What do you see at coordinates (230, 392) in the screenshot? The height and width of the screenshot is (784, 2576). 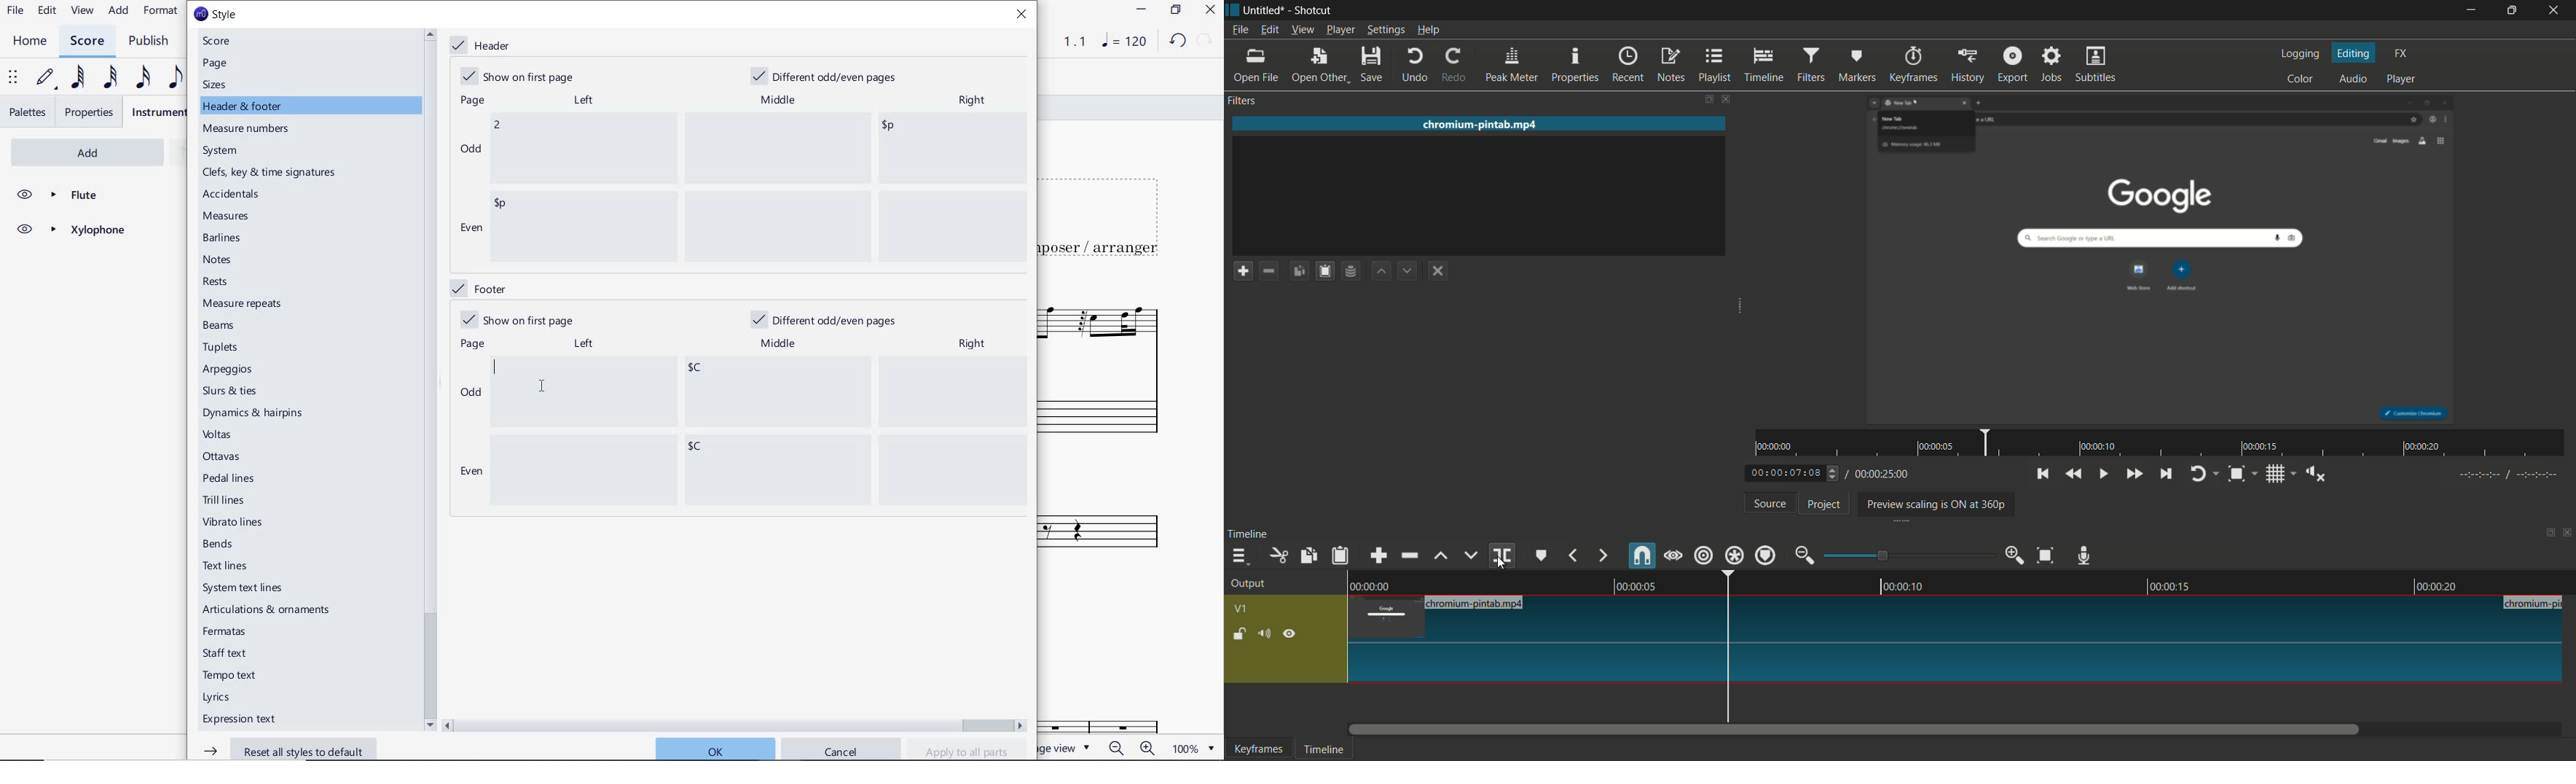 I see `slurs & ties` at bounding box center [230, 392].